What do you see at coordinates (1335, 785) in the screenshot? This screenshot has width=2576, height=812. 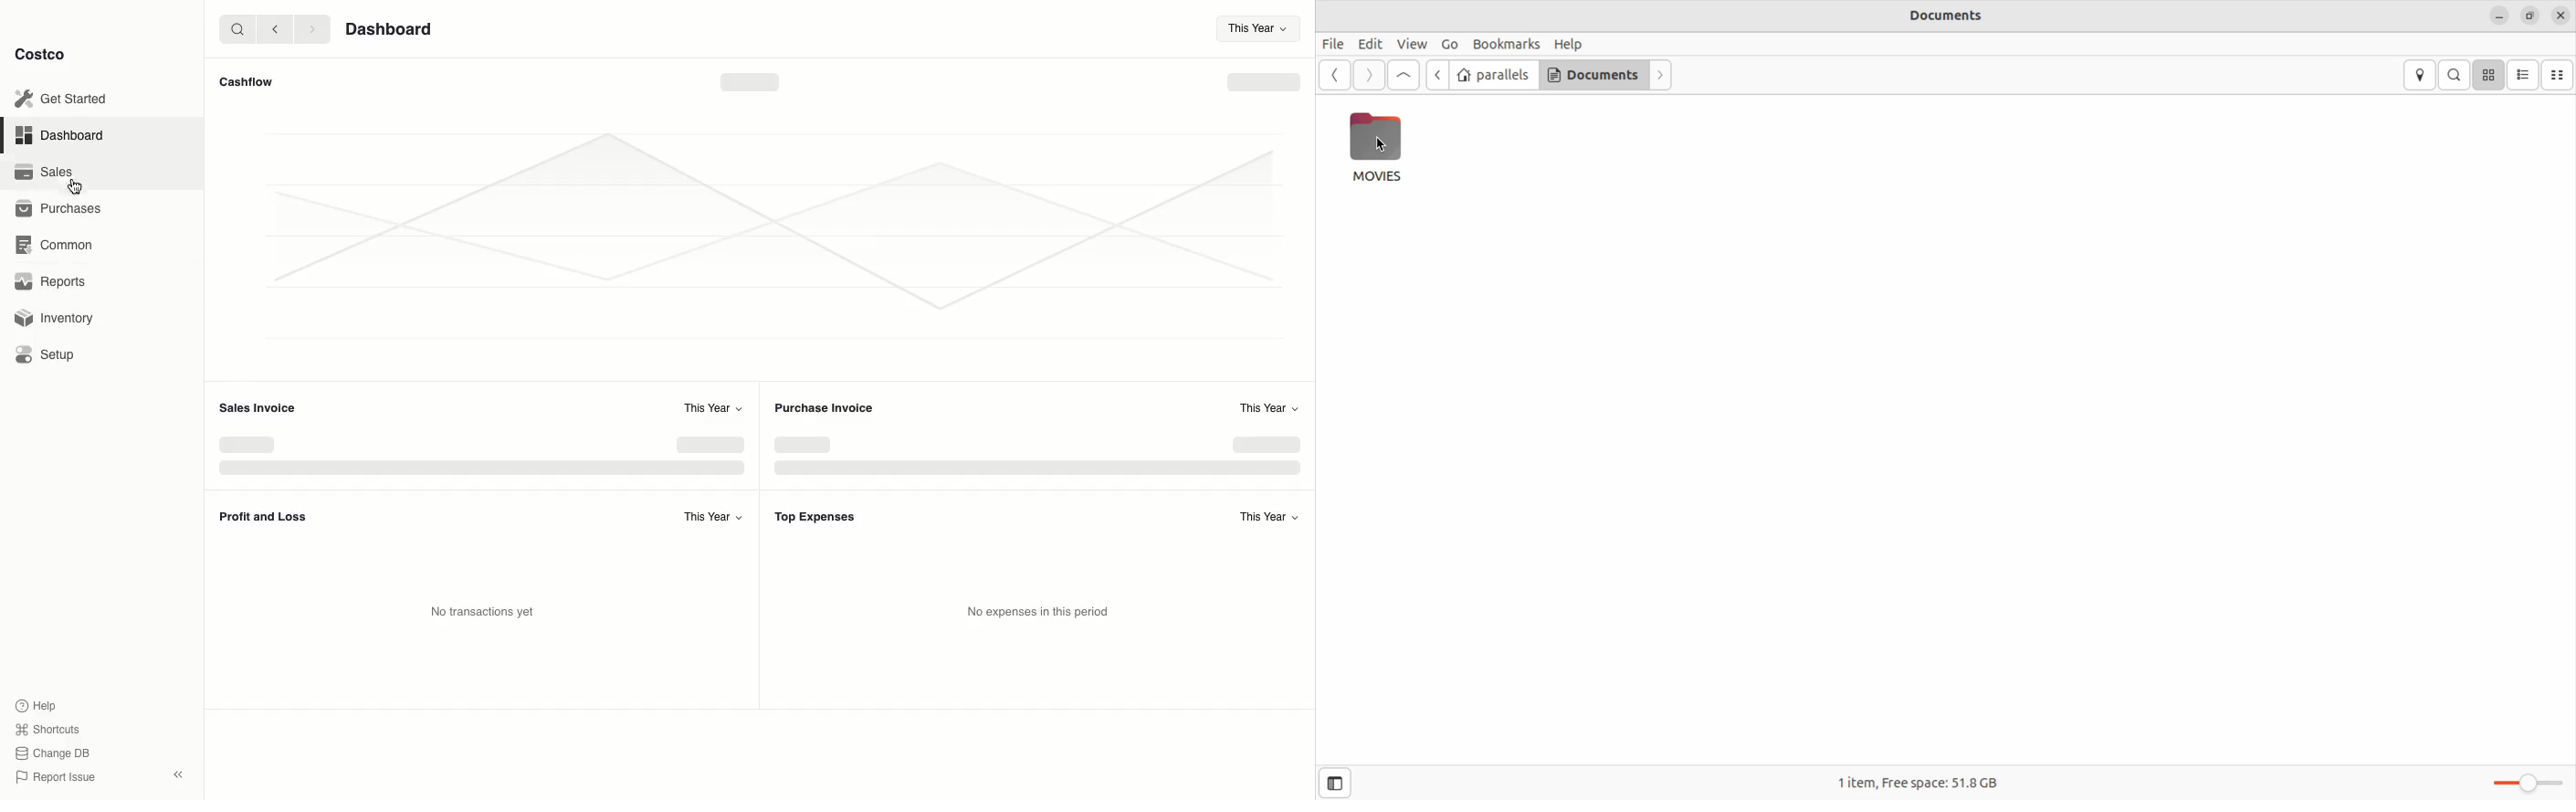 I see `side bar` at bounding box center [1335, 785].